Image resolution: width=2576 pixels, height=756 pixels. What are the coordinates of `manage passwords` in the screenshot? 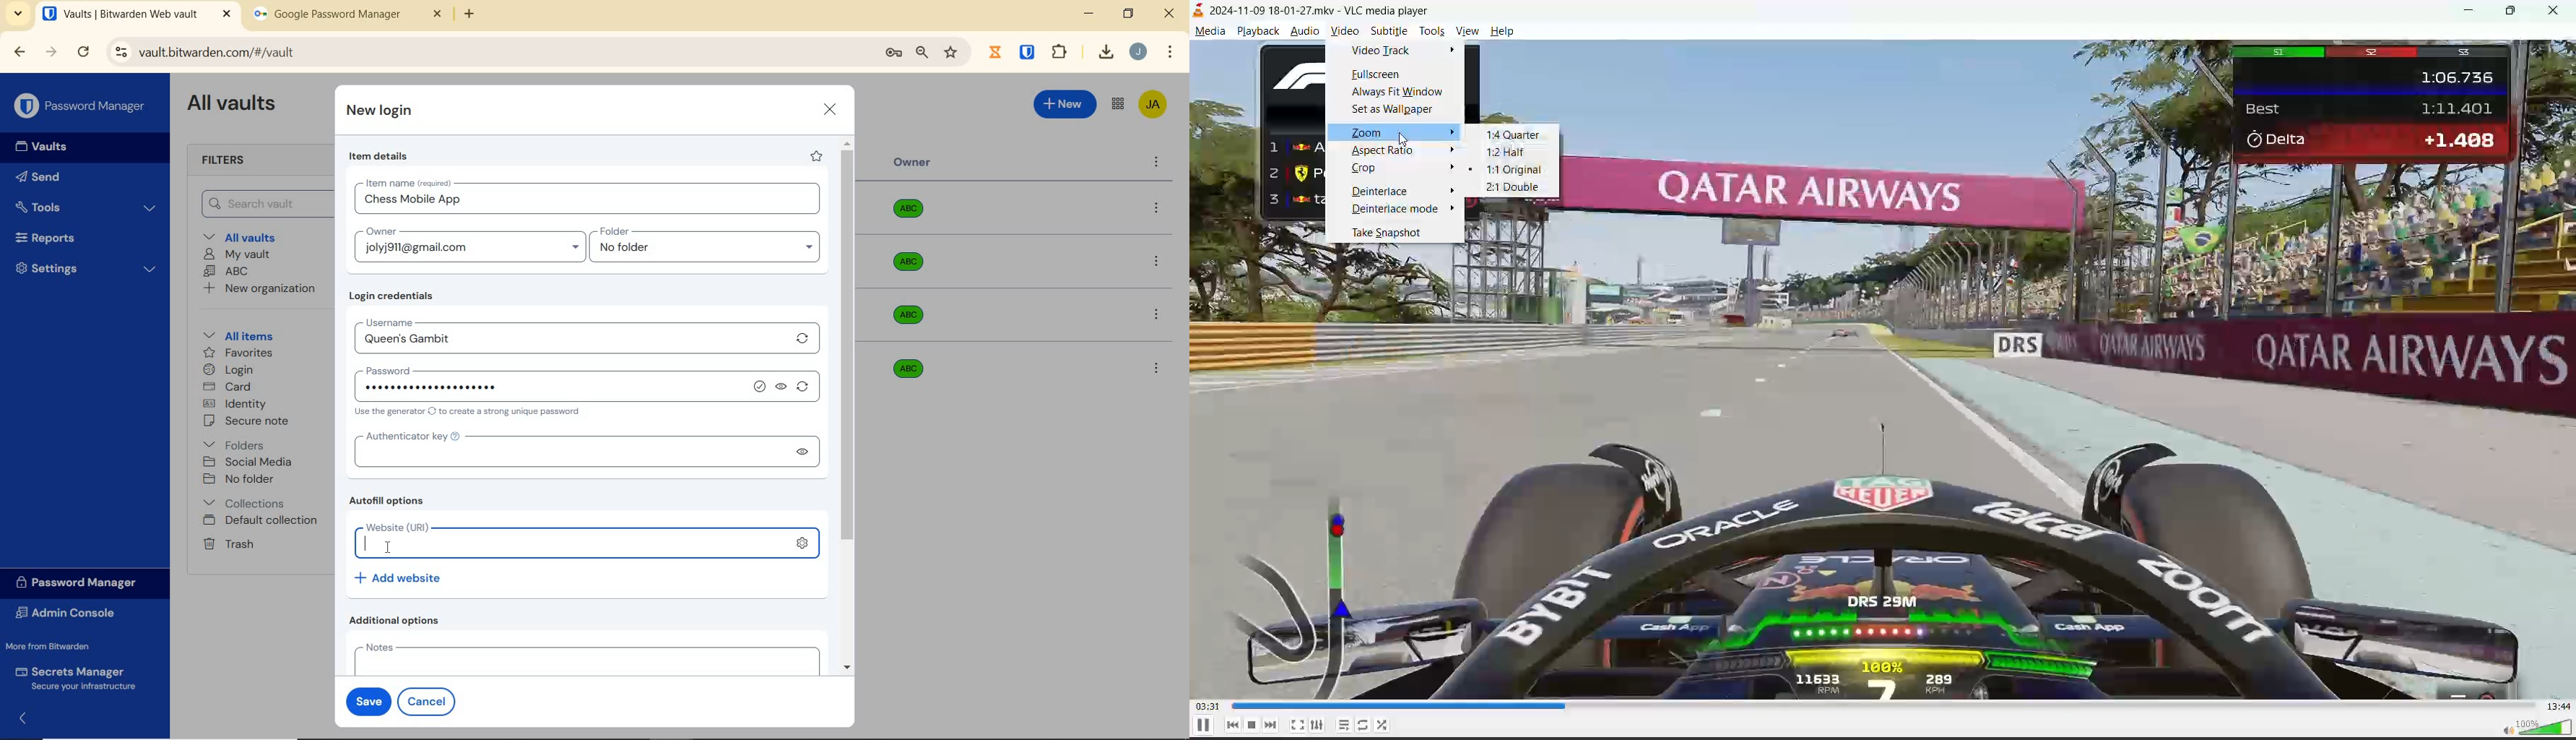 It's located at (894, 53).